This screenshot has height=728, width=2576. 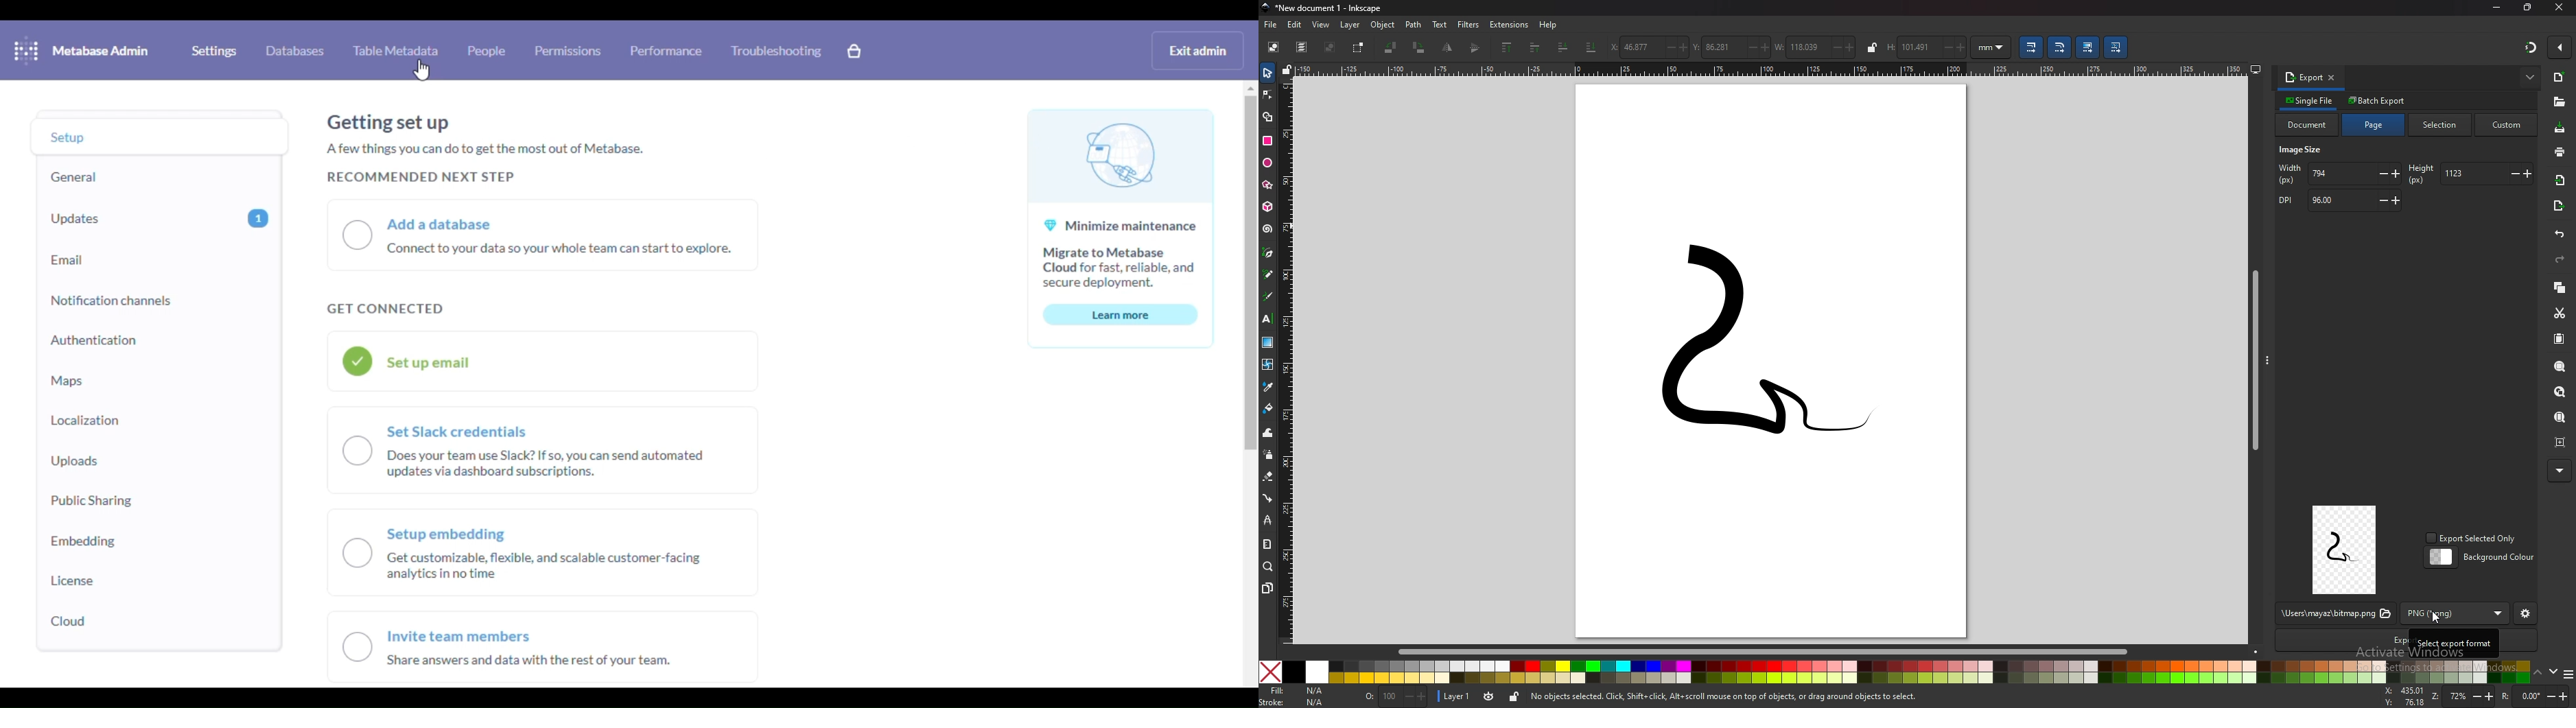 What do you see at coordinates (2332, 77) in the screenshot?
I see `close tab` at bounding box center [2332, 77].